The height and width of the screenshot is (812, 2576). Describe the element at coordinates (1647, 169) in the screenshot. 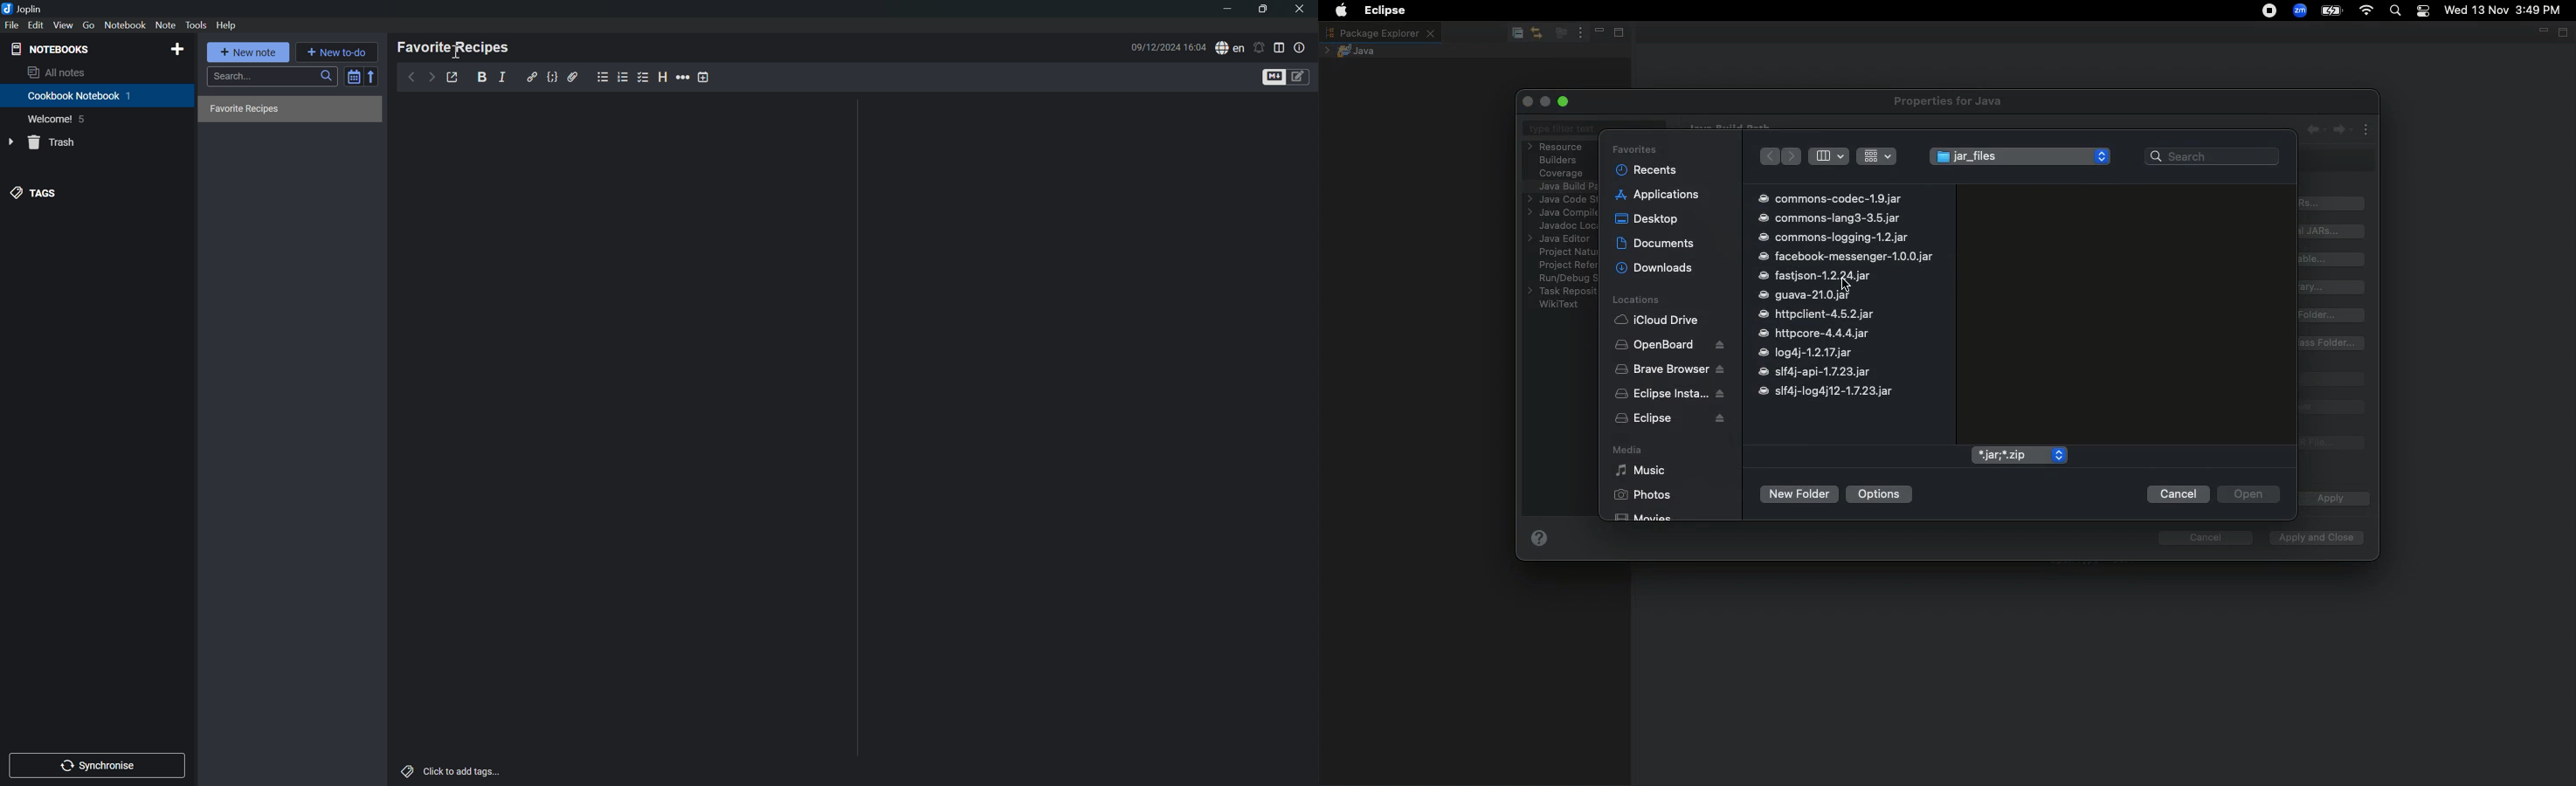

I see `Recents` at that location.